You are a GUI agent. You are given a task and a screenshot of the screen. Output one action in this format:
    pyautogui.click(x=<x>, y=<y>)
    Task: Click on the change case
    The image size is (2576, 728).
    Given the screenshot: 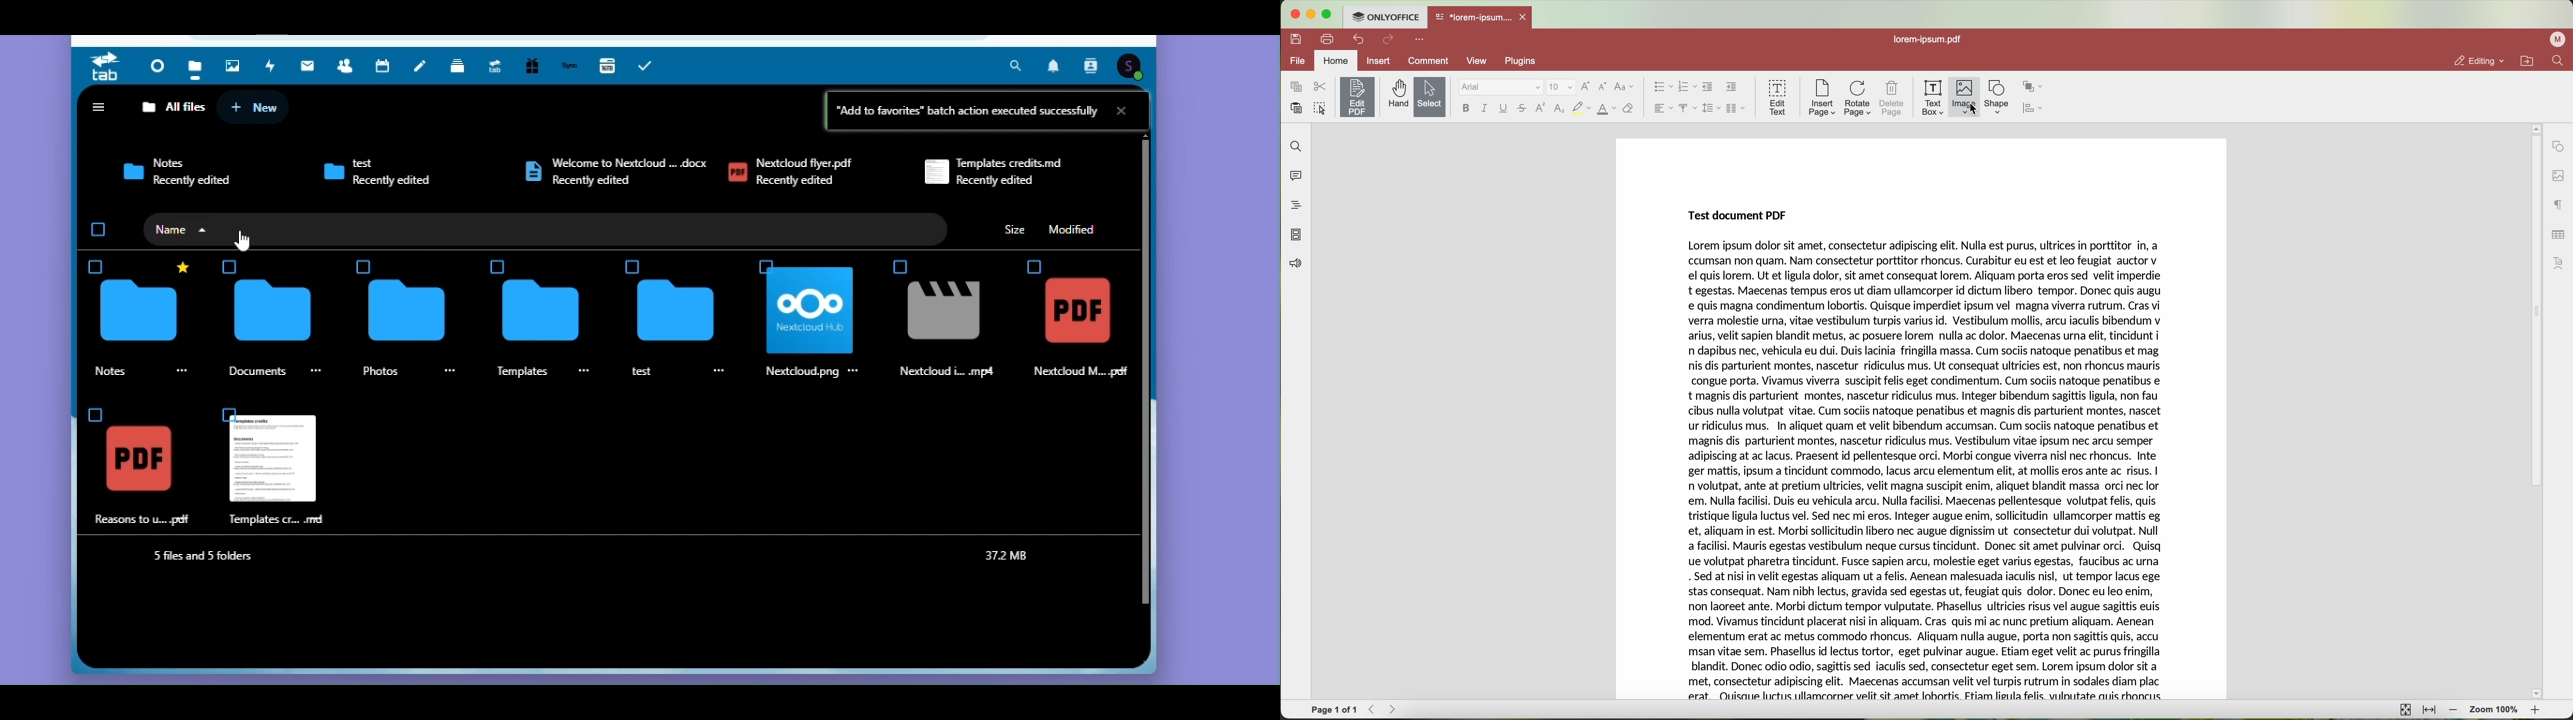 What is the action you would take?
    pyautogui.click(x=1624, y=87)
    